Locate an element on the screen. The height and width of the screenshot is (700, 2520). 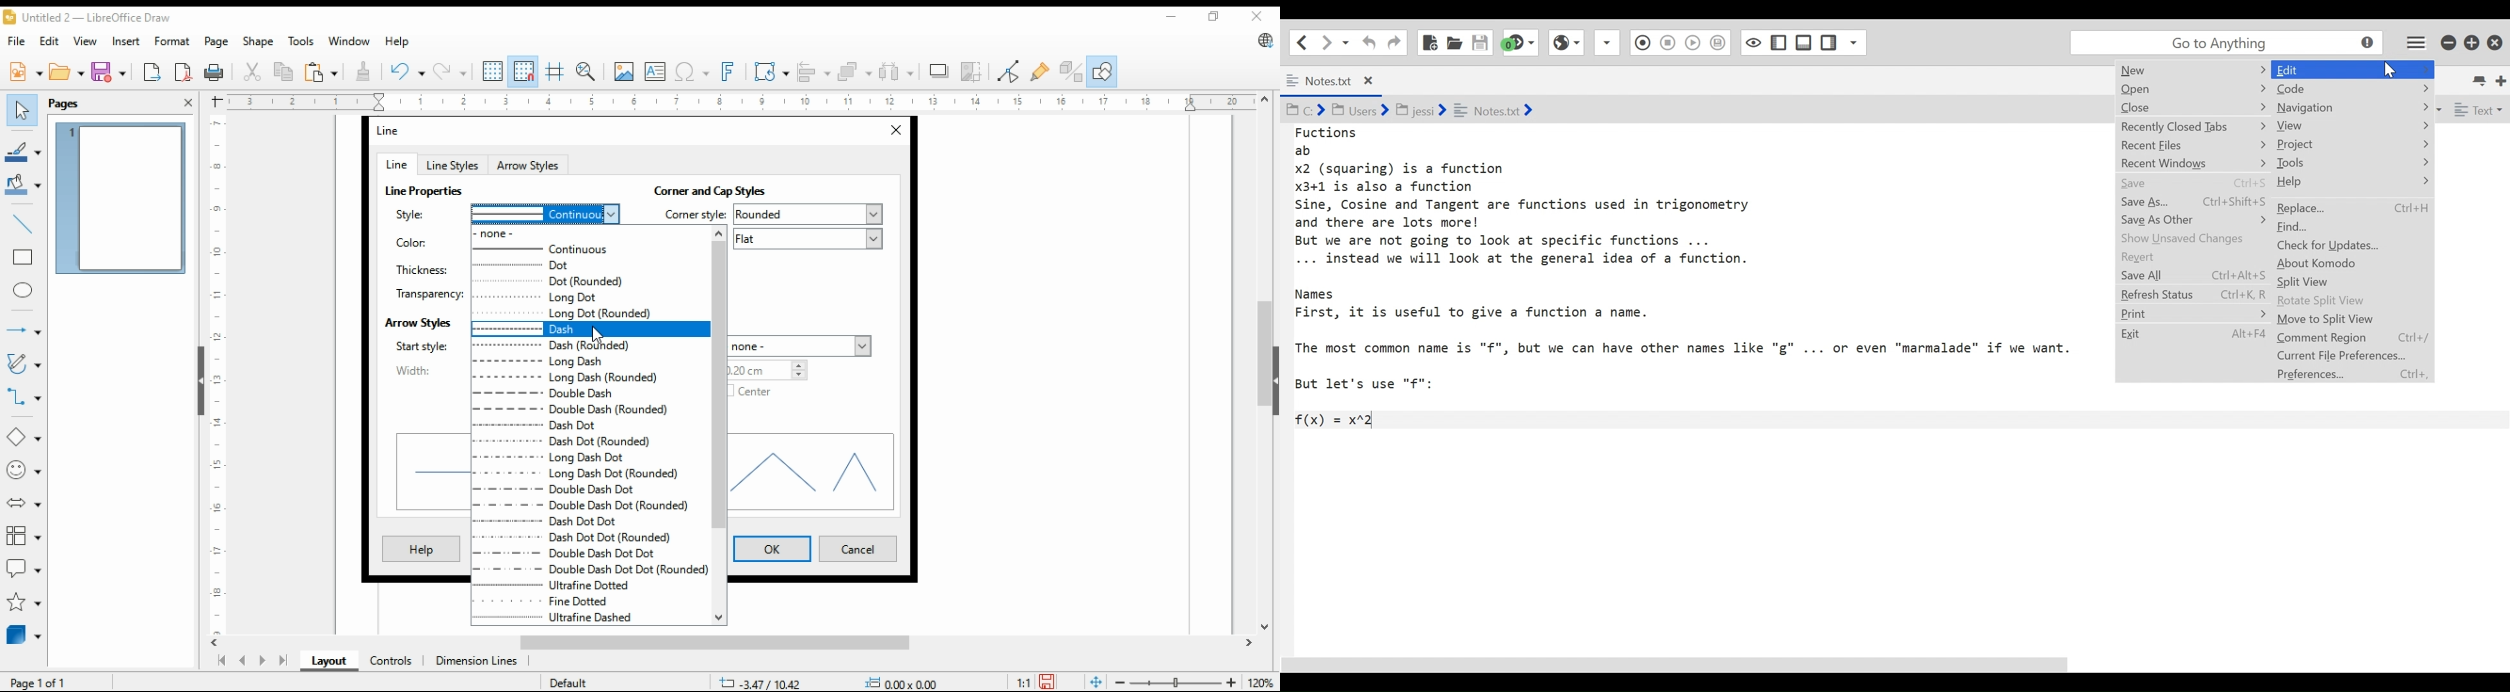
none is located at coordinates (589, 234).